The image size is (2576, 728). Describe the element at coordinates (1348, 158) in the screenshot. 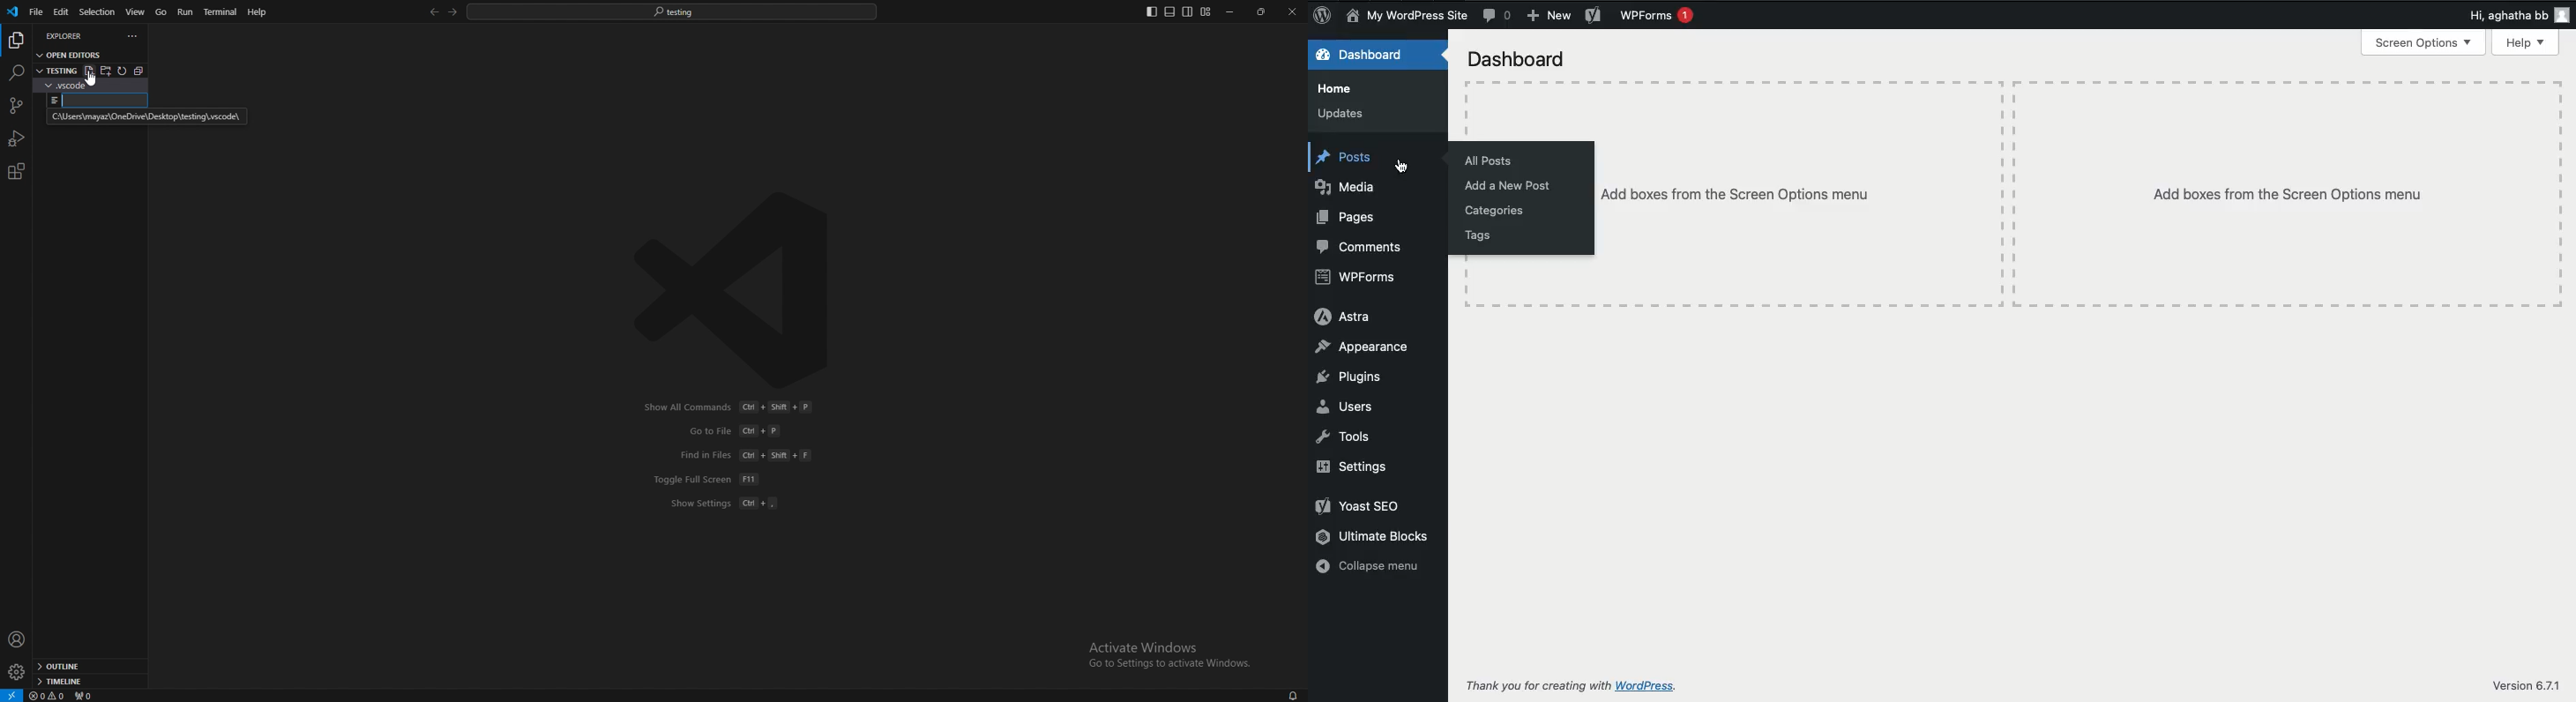

I see `Posts` at that location.